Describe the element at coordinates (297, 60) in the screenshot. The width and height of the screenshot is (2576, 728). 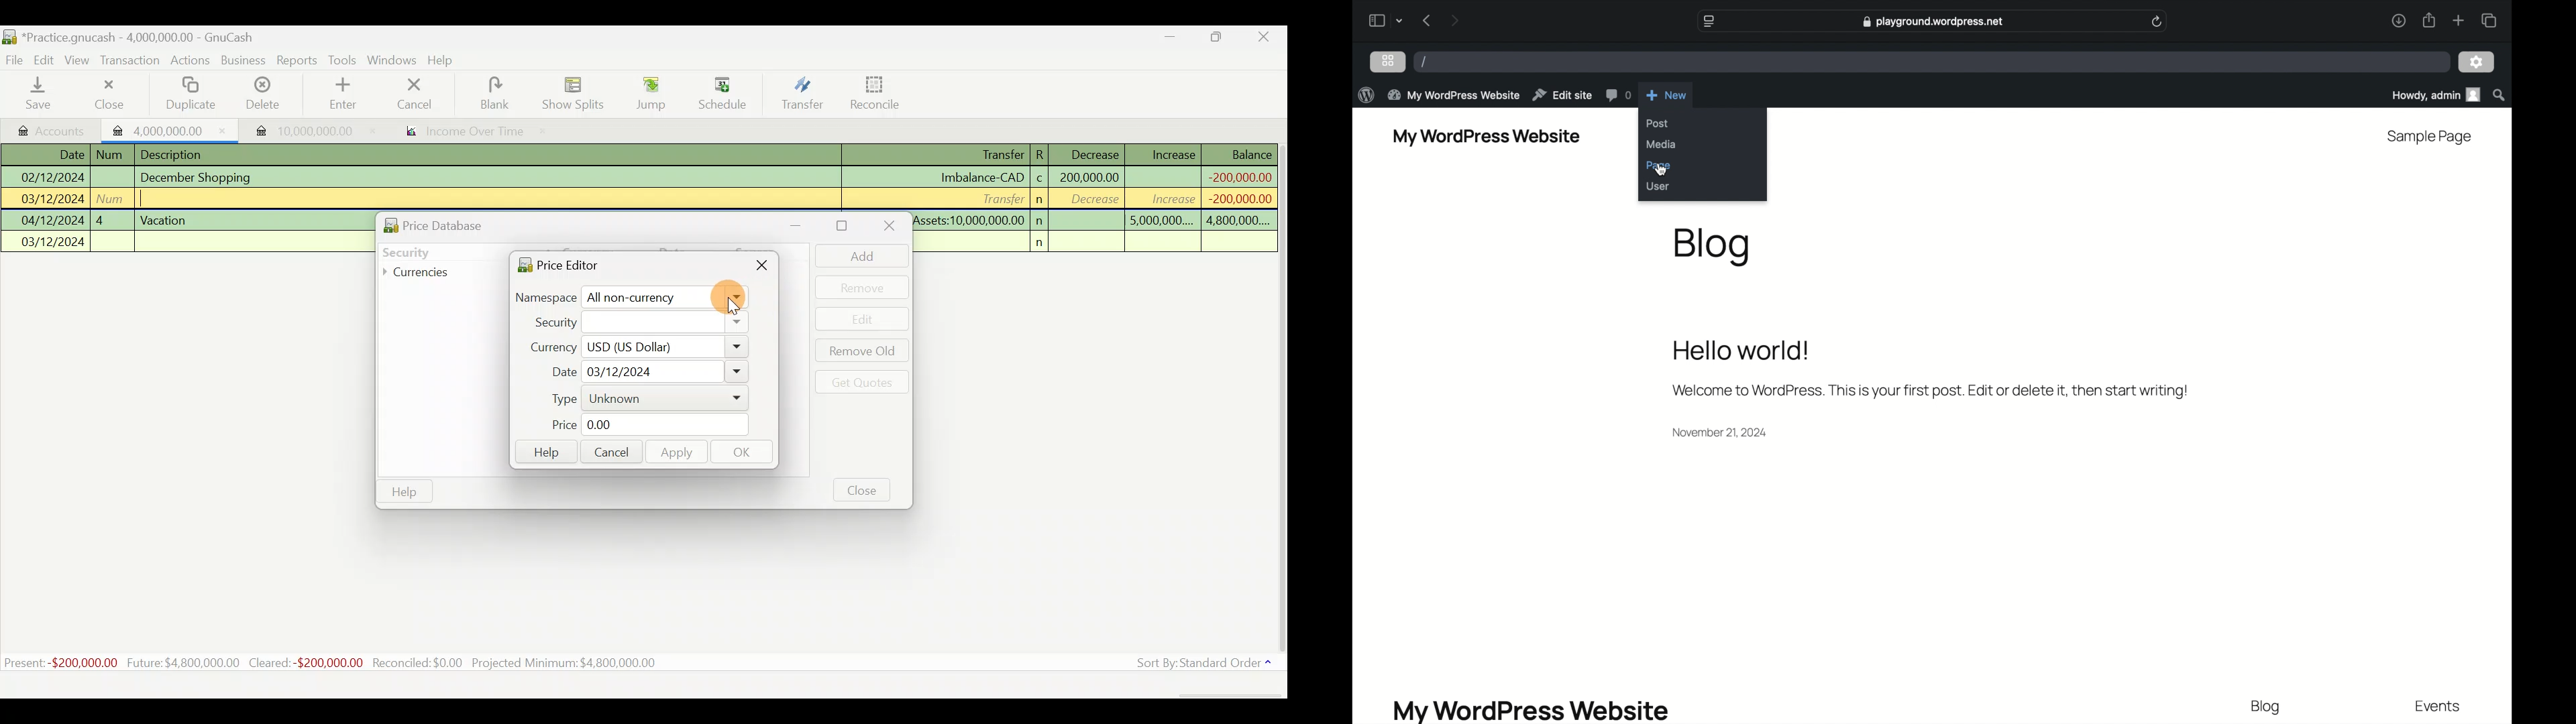
I see `Reports` at that location.